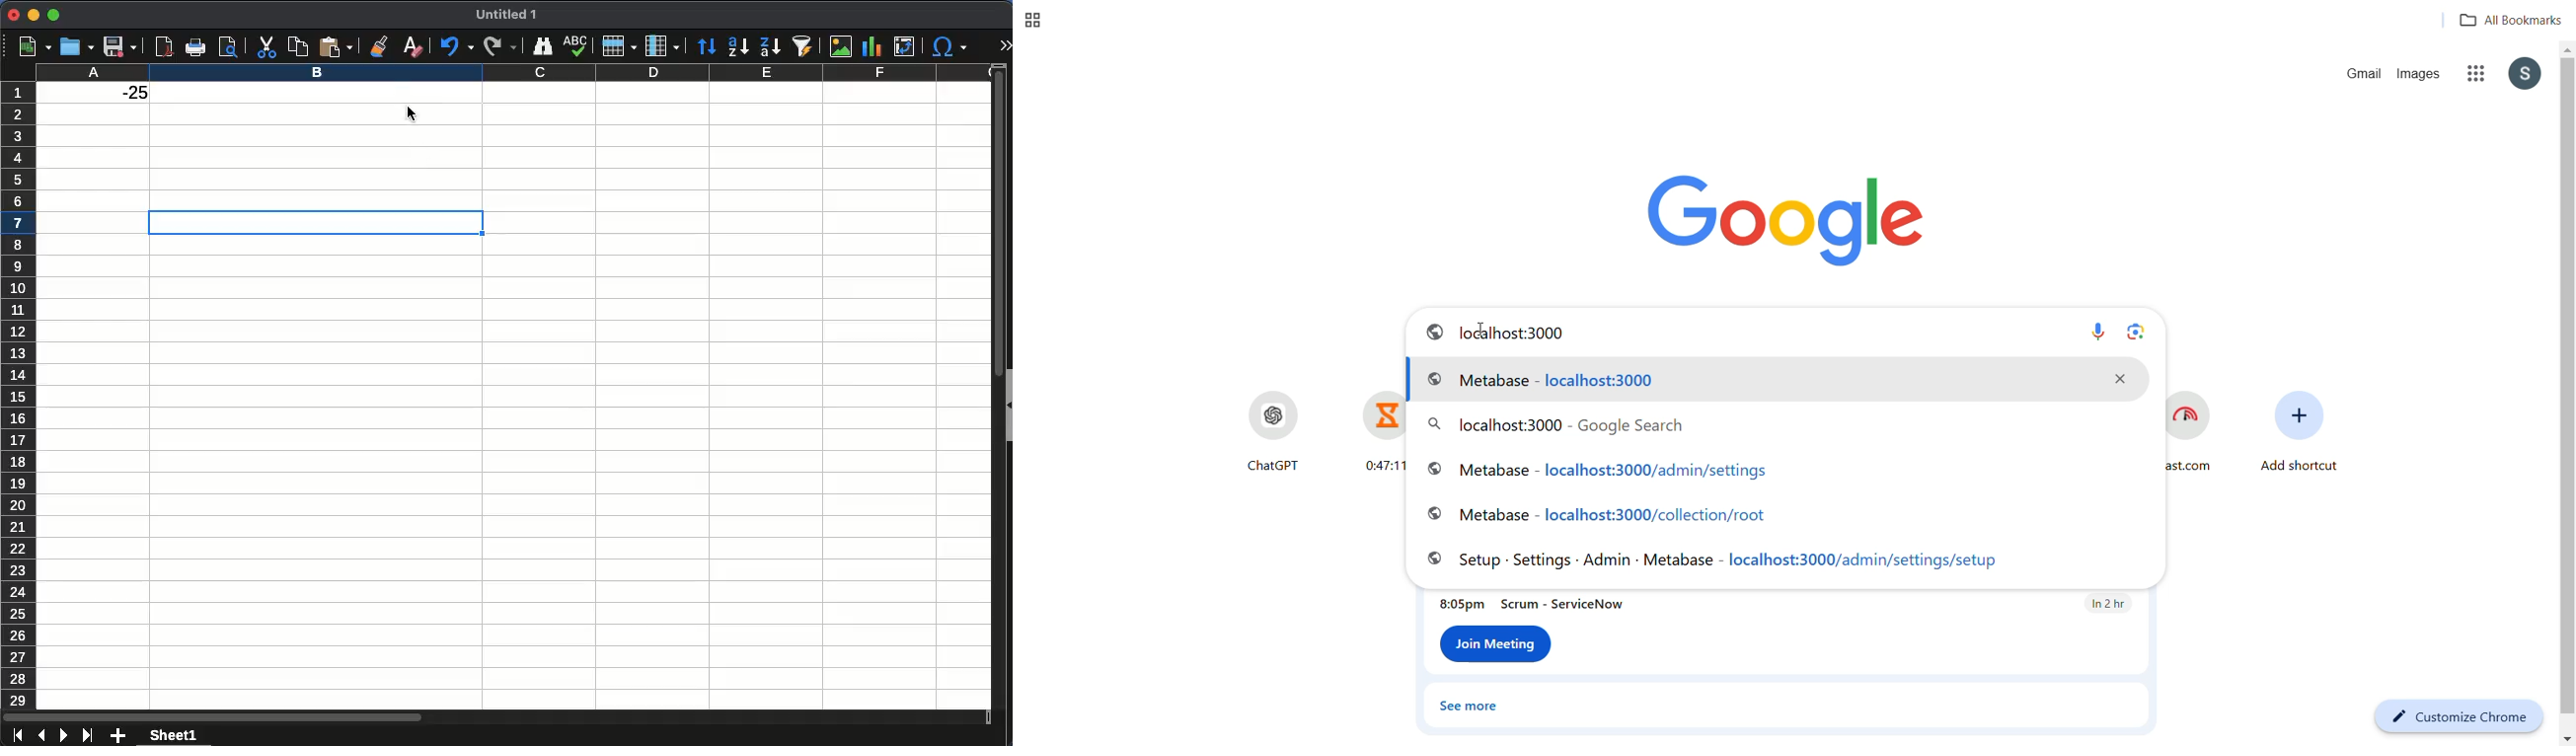 This screenshot has height=756, width=2576. What do you see at coordinates (34, 14) in the screenshot?
I see `minimize` at bounding box center [34, 14].